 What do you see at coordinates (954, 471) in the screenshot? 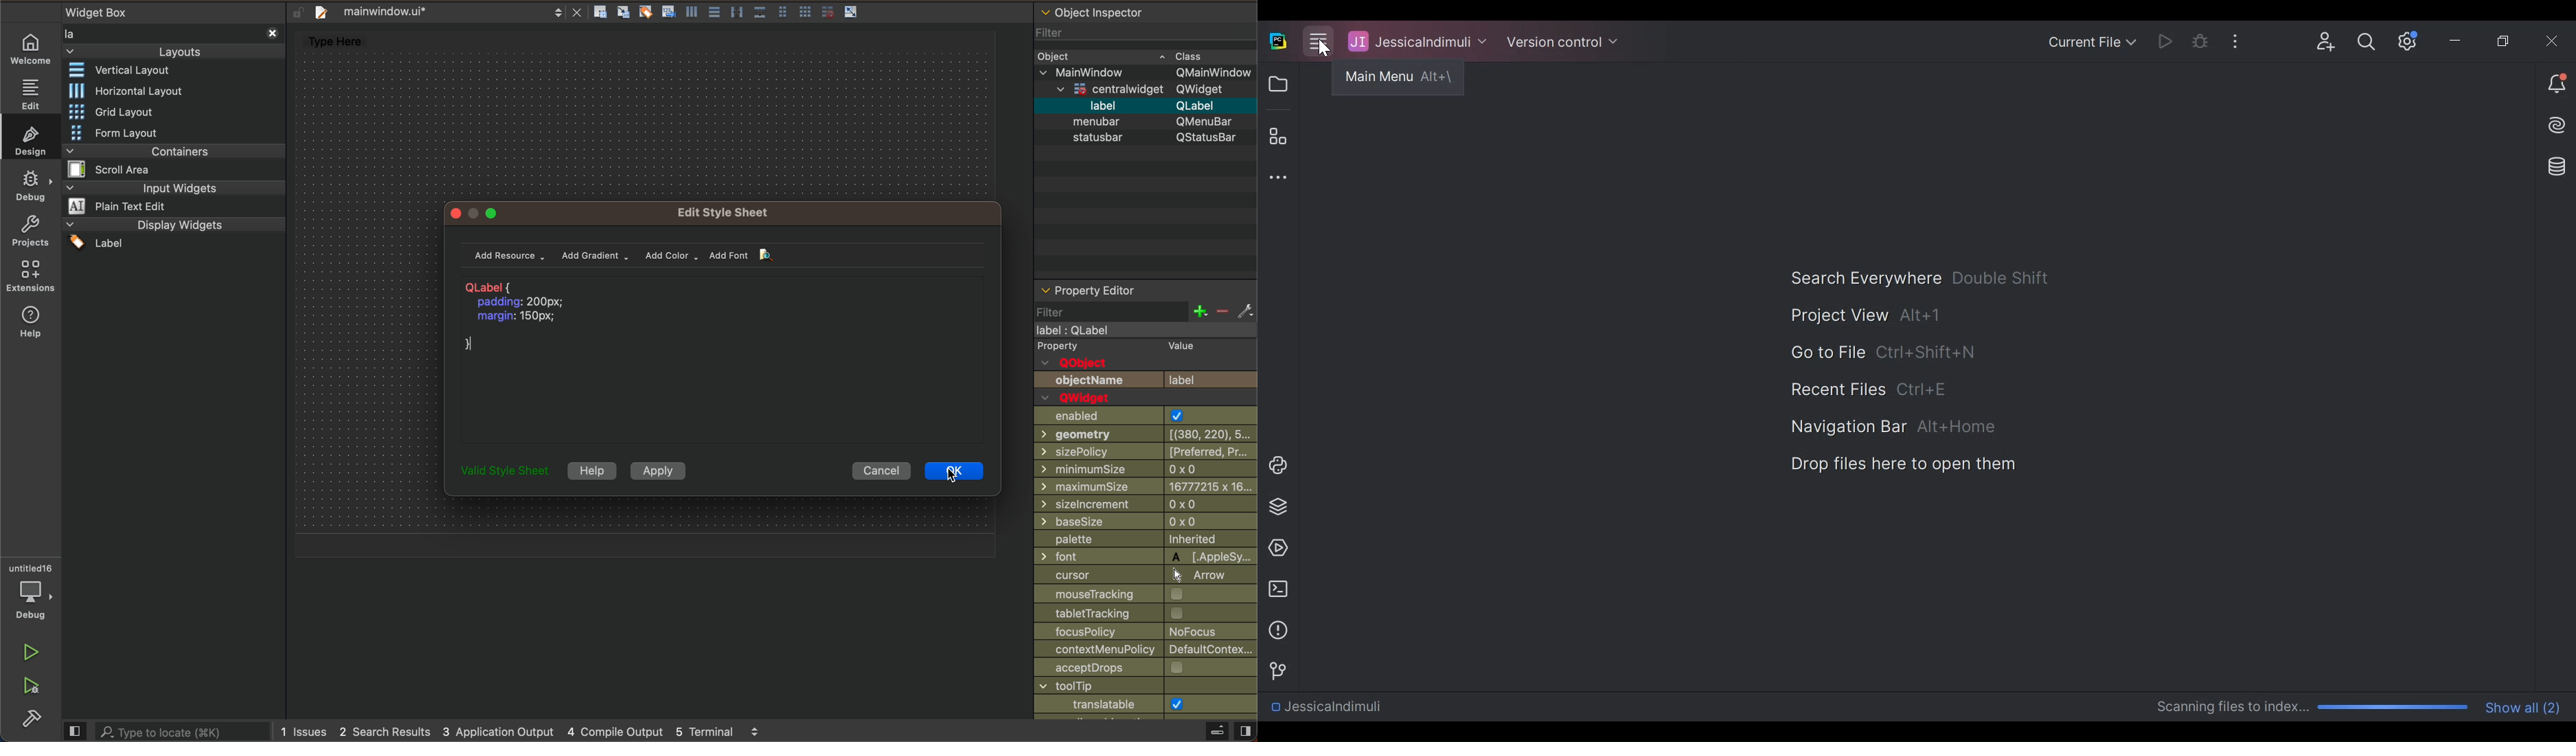
I see `ok` at bounding box center [954, 471].